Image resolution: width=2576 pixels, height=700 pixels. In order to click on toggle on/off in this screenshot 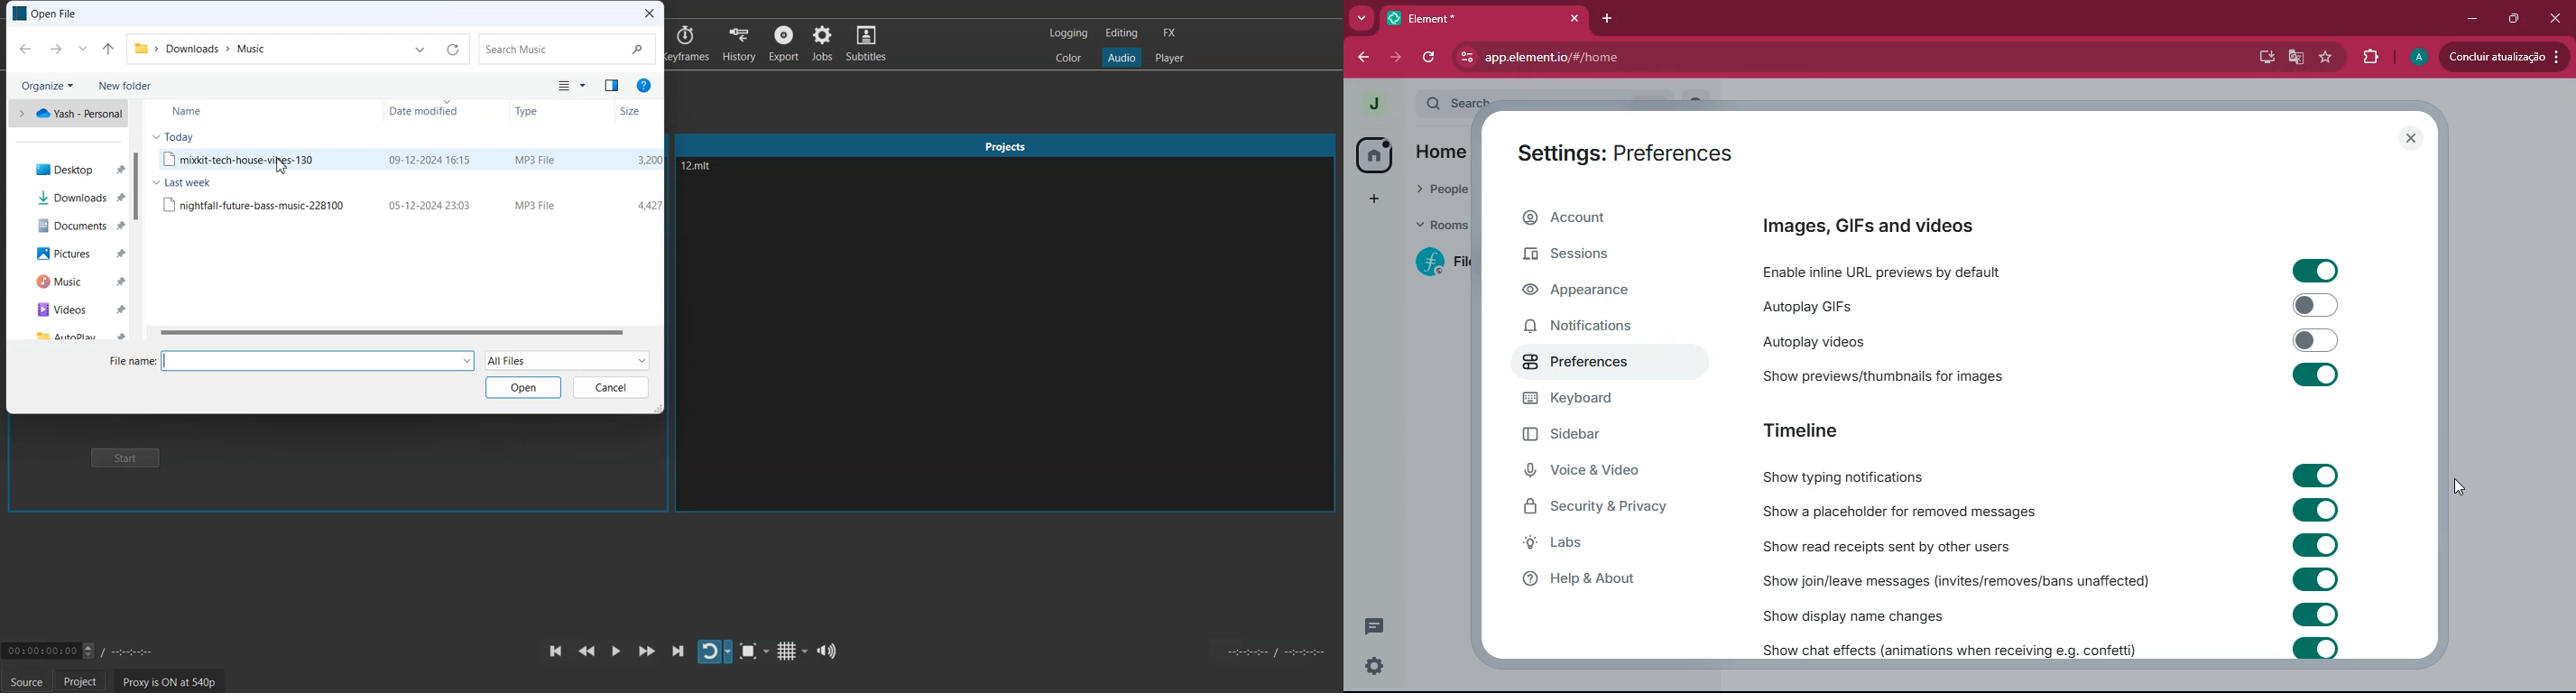, I will do `click(2317, 614)`.